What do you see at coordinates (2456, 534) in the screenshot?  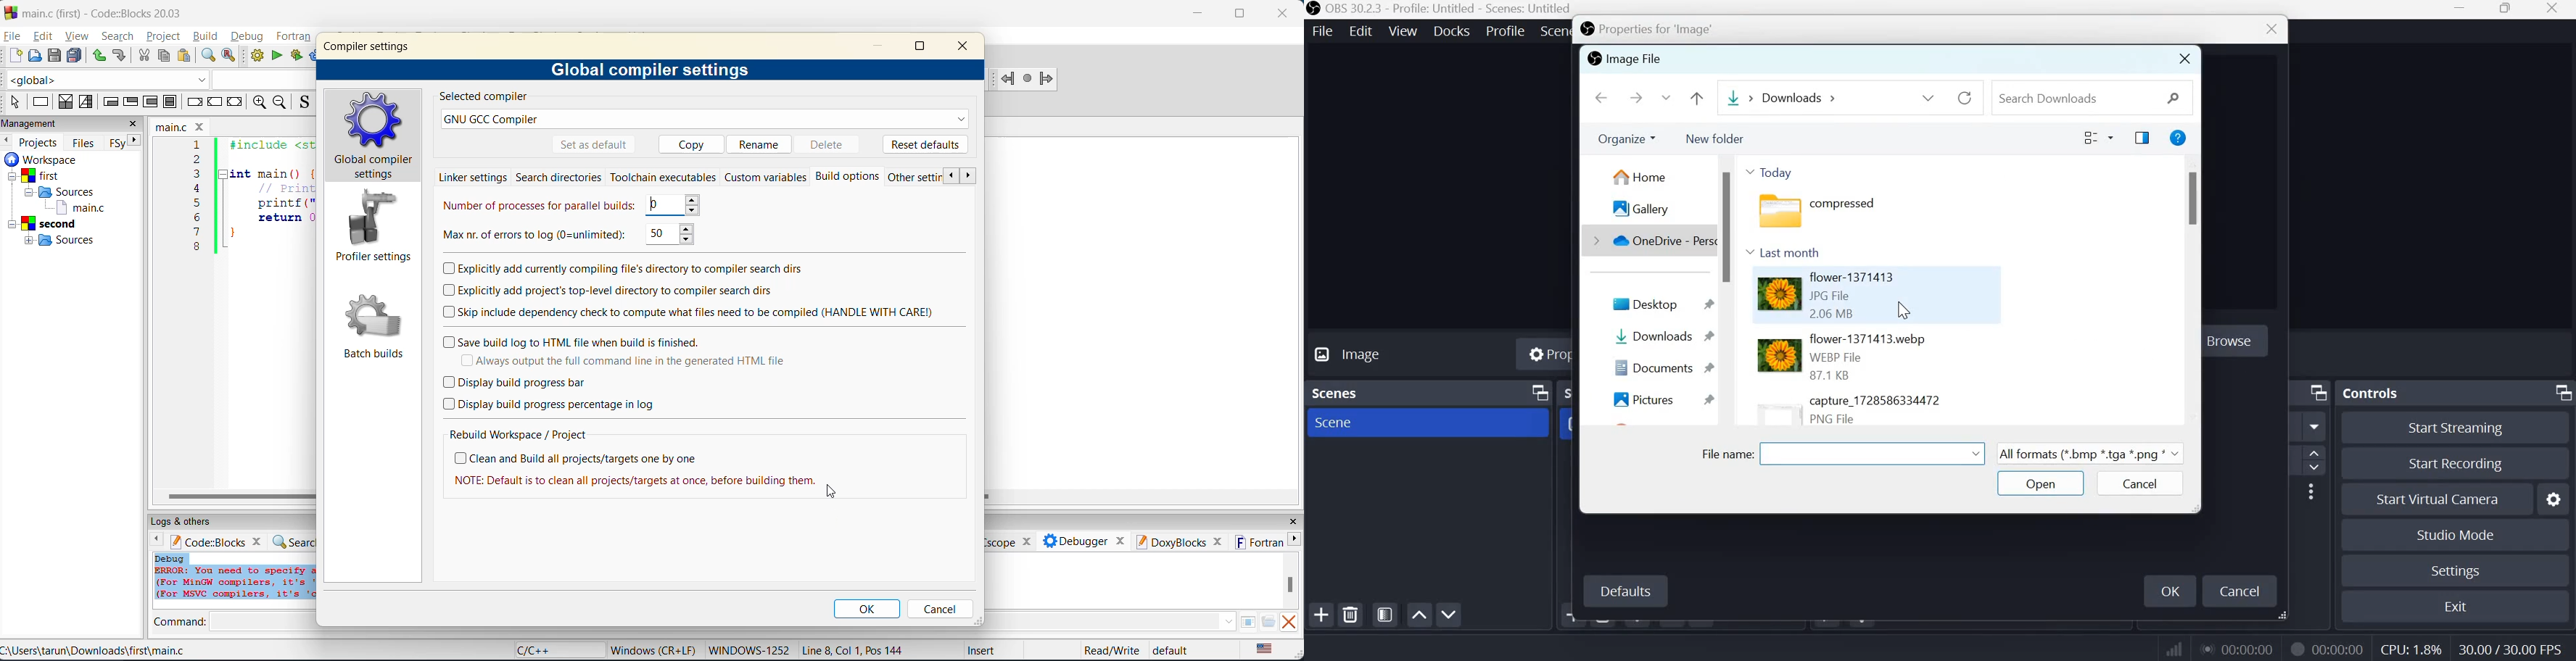 I see `Studio mode` at bounding box center [2456, 534].